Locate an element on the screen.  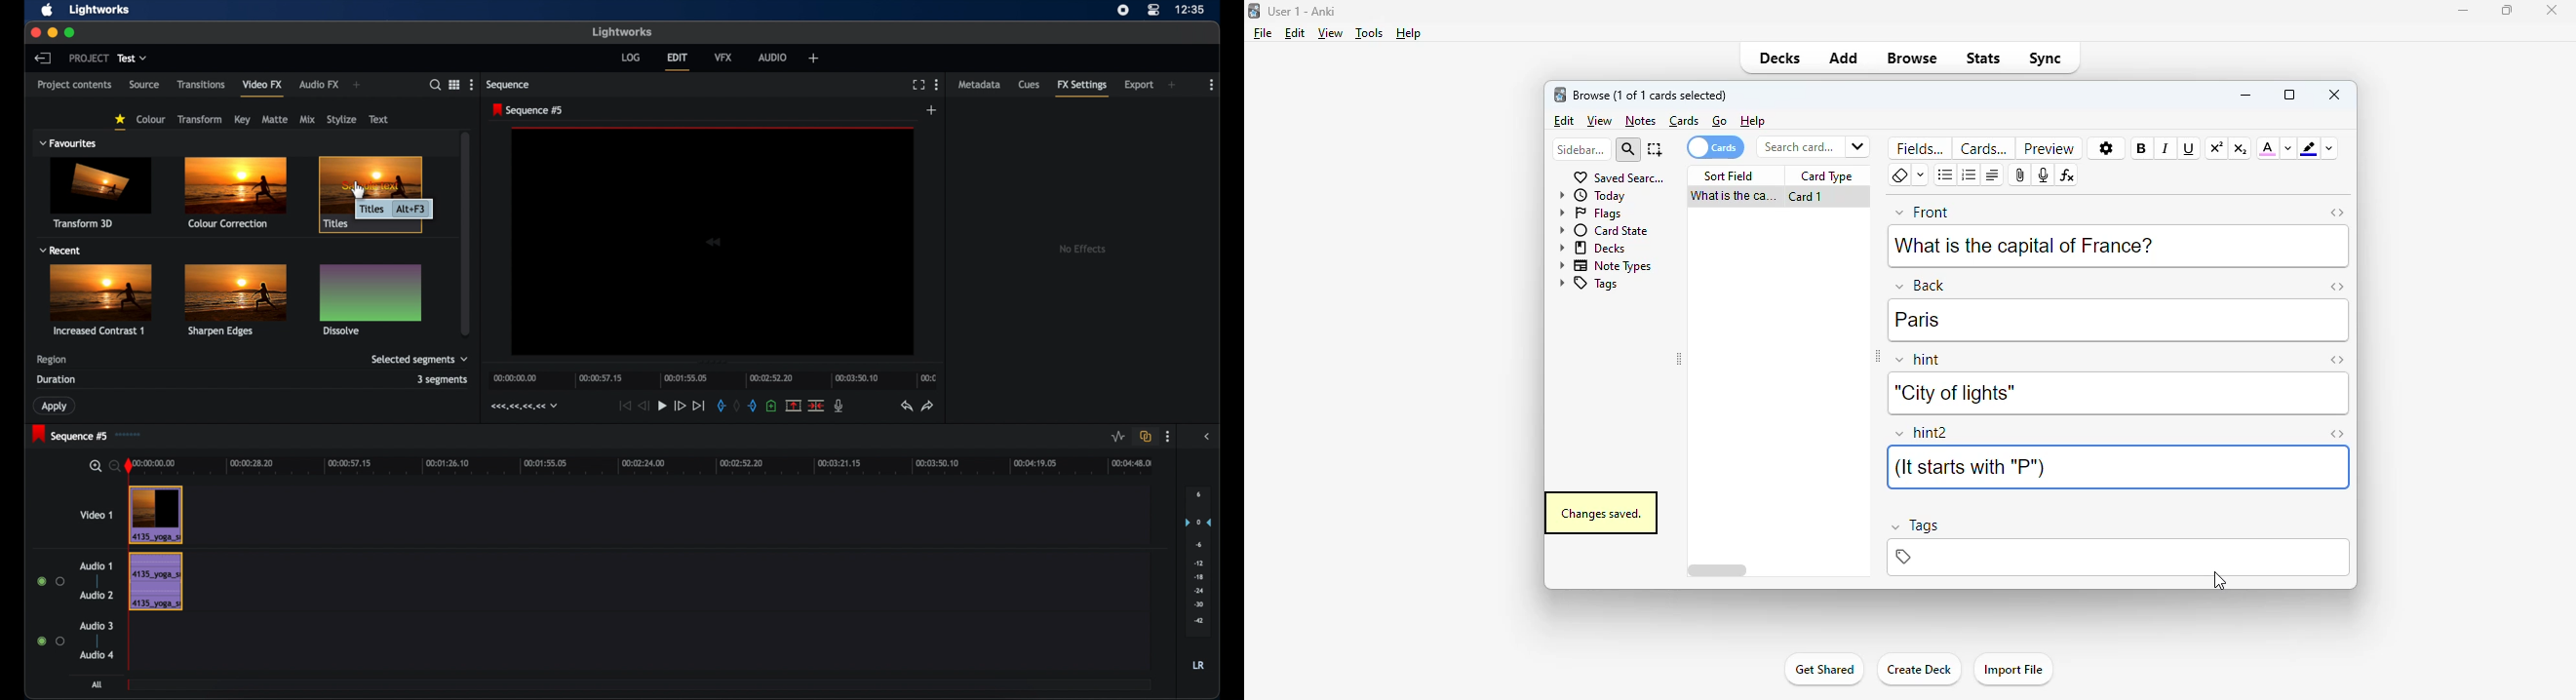
browse (1 of 1 cards selected) is located at coordinates (1651, 95).